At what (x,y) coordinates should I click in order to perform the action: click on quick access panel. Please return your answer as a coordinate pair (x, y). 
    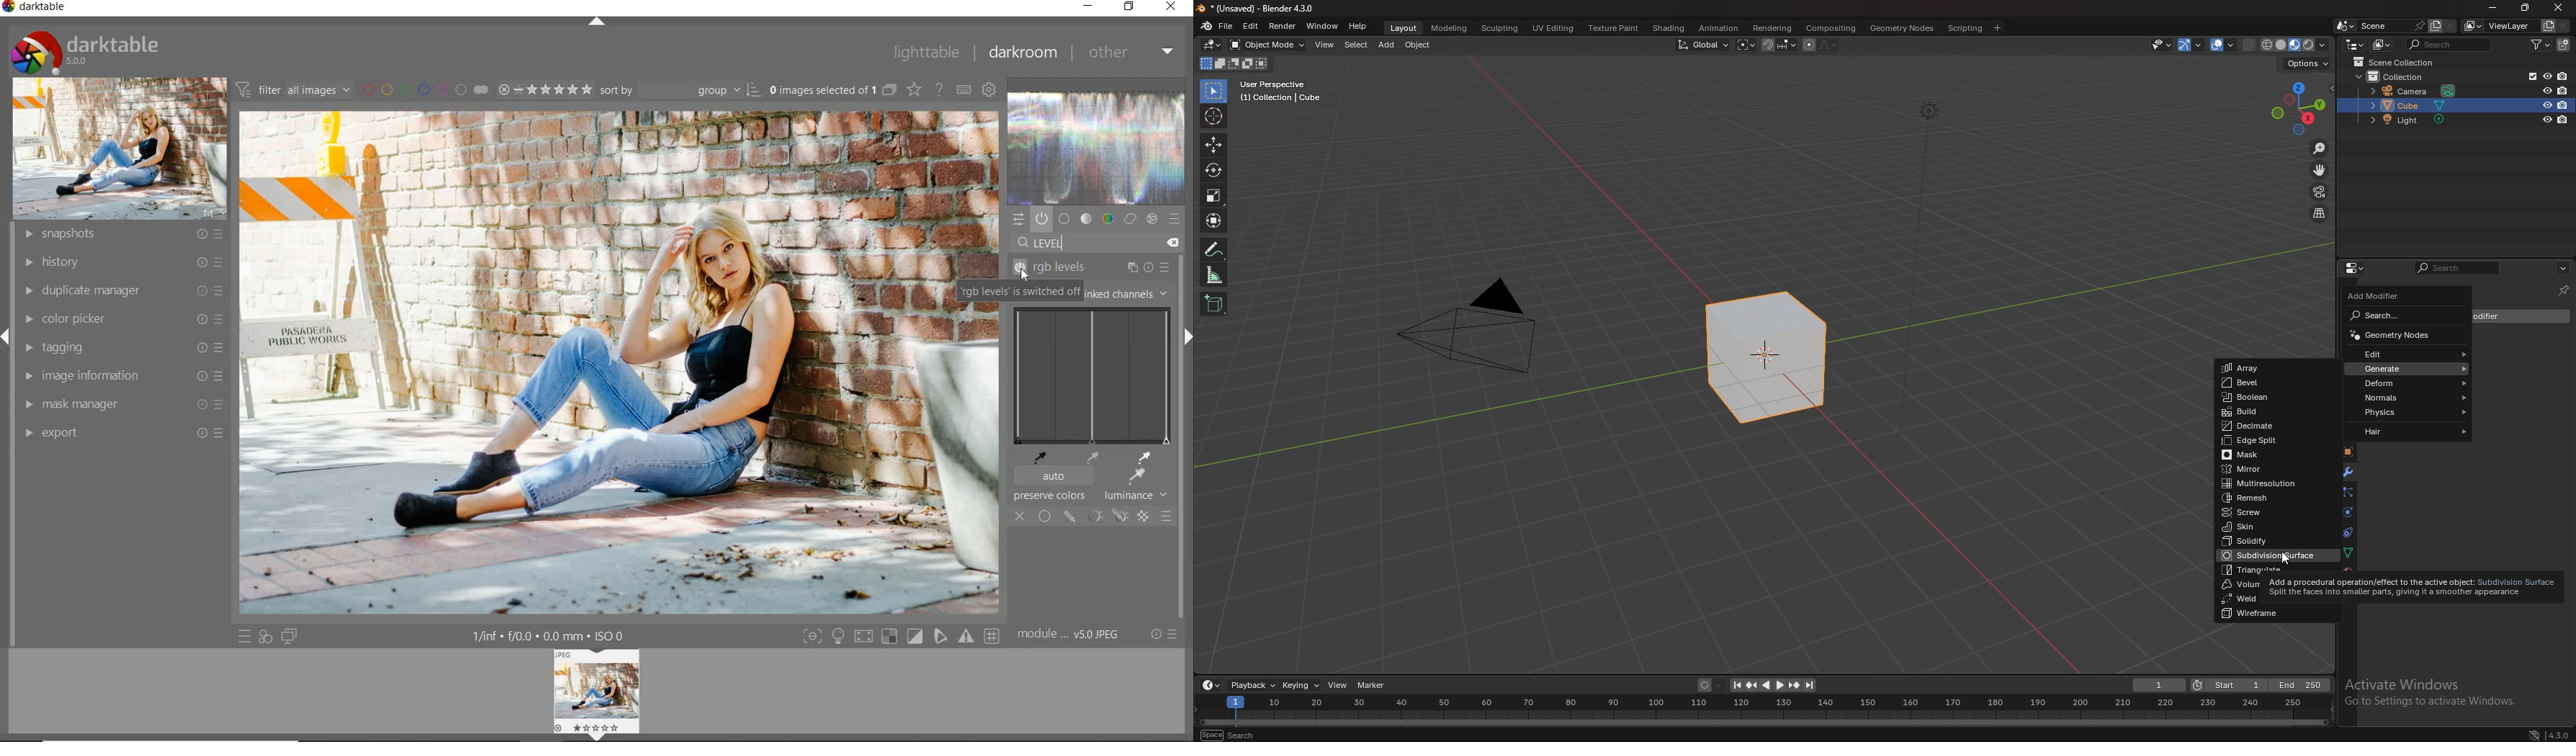
    Looking at the image, I should click on (1020, 220).